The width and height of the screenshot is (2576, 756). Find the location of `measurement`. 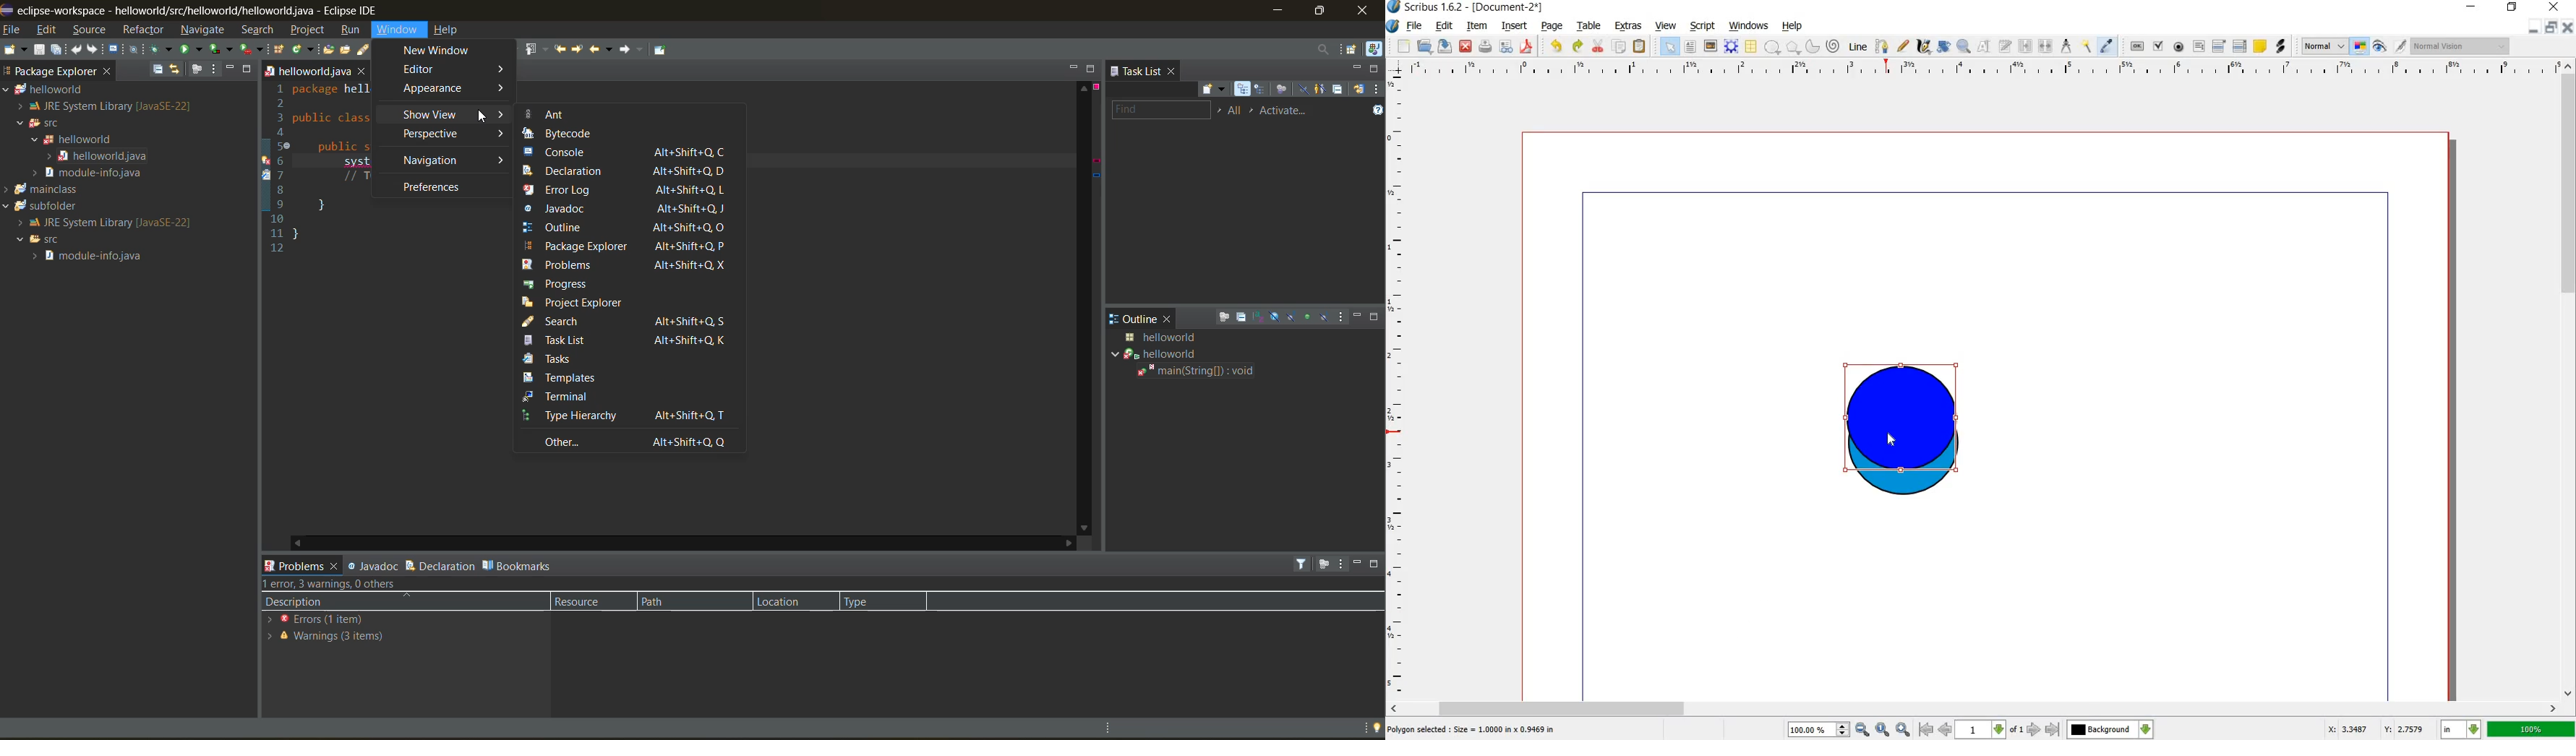

measurement is located at coordinates (2067, 47).